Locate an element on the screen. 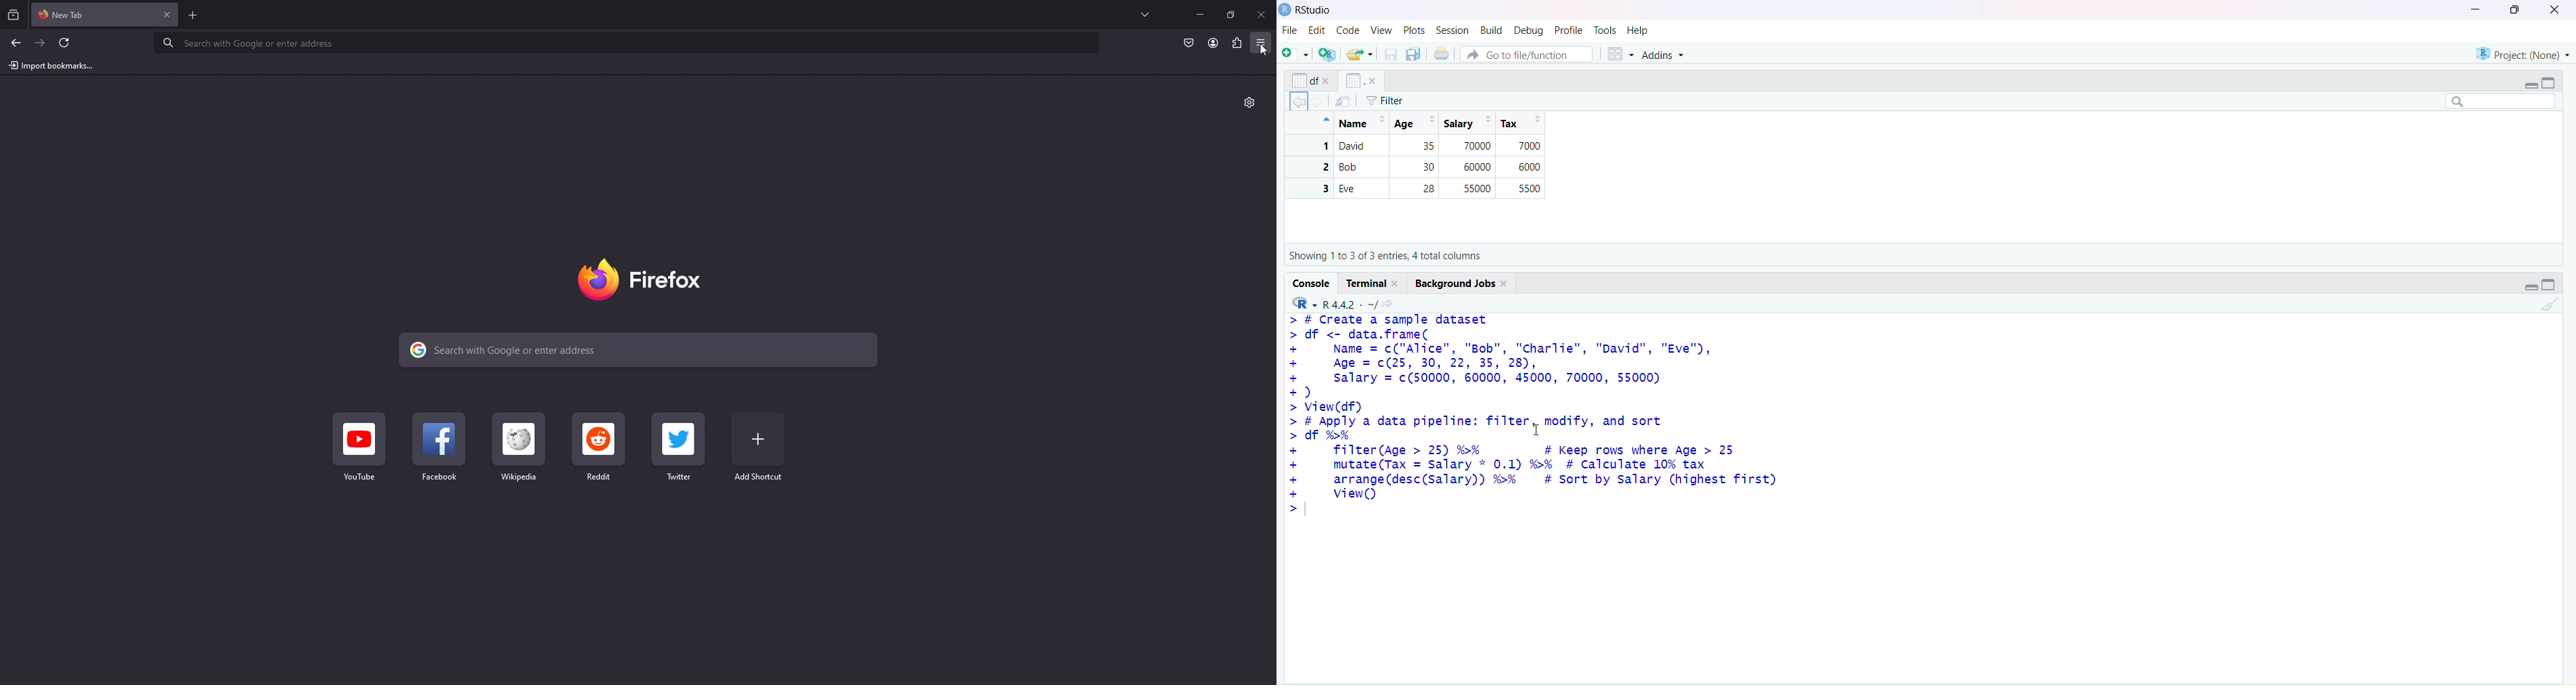  help is located at coordinates (1640, 30).